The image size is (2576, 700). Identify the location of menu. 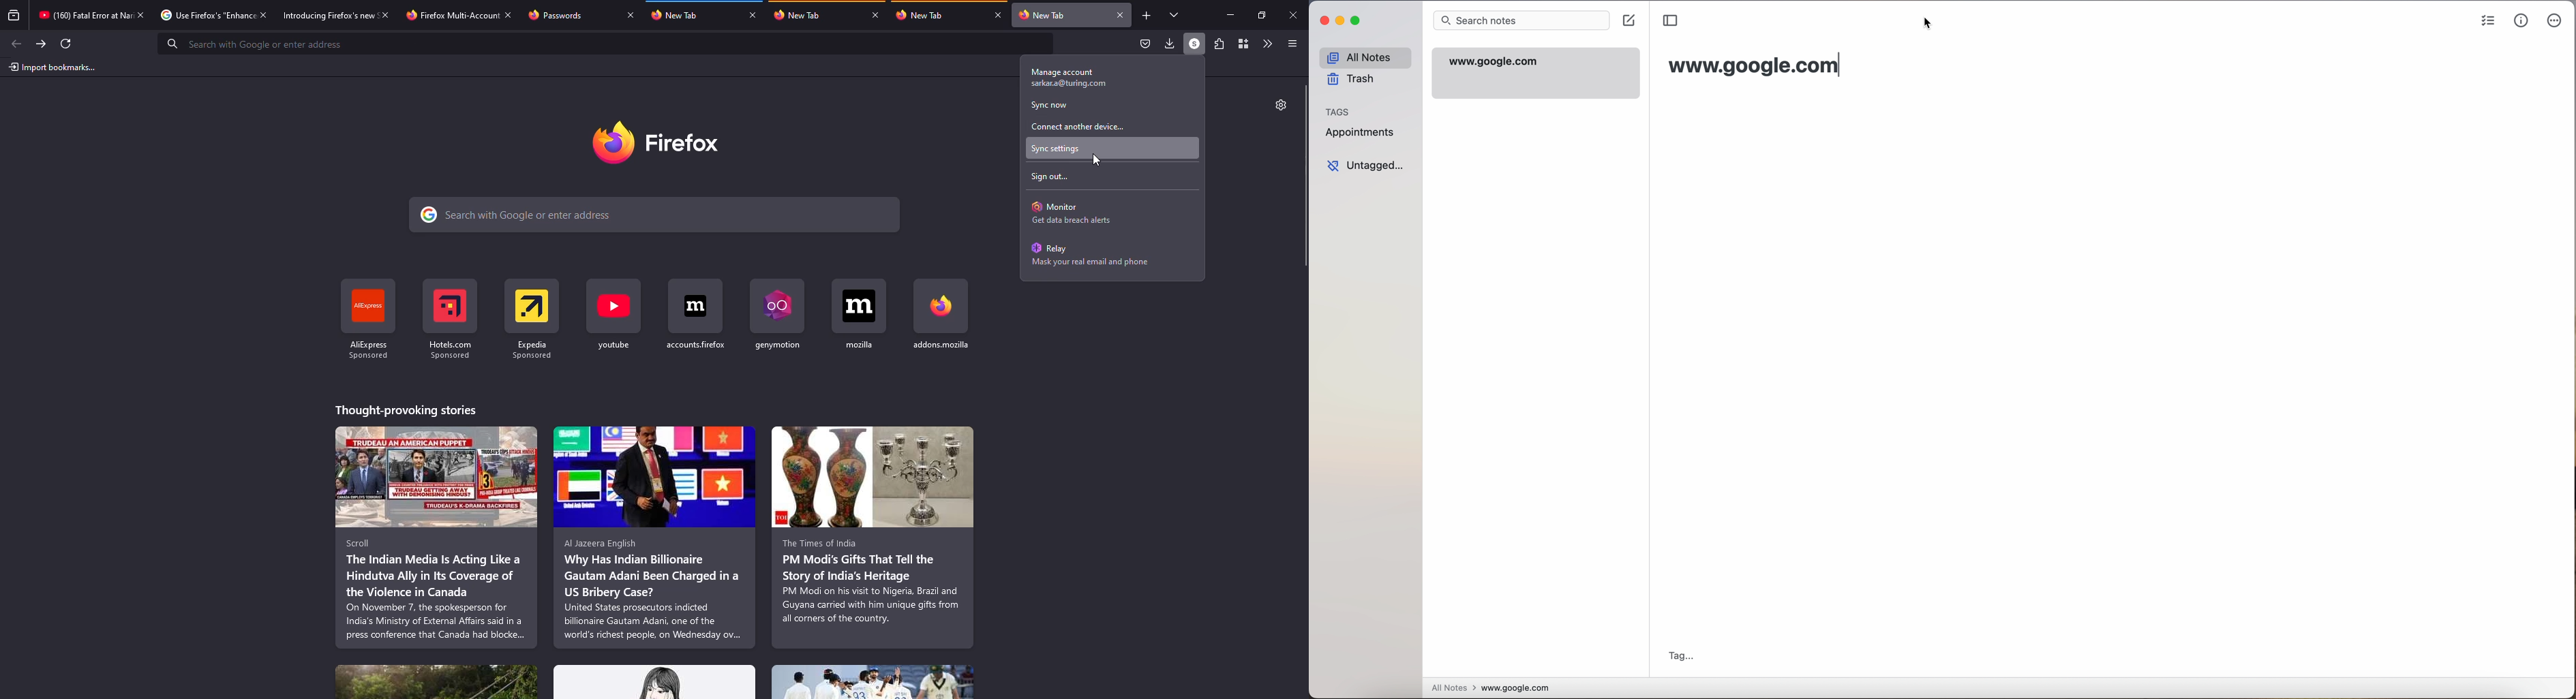
(1293, 43).